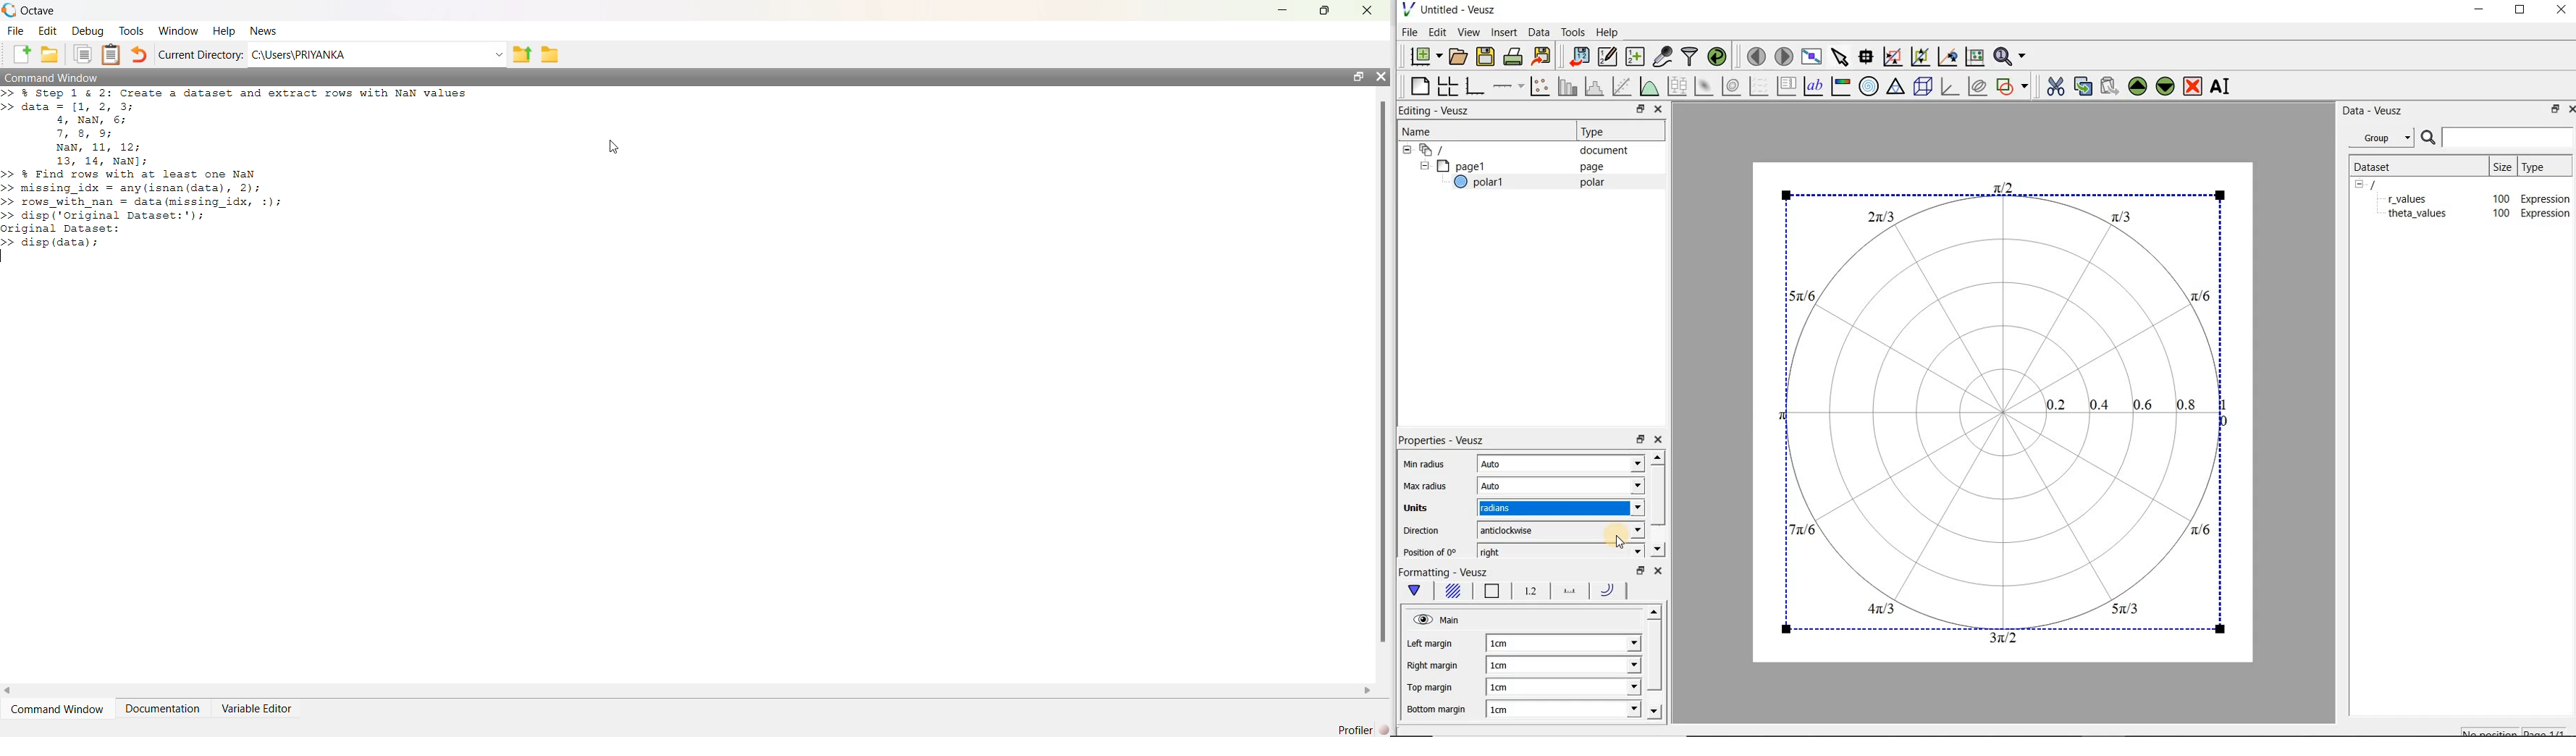  I want to click on Name, so click(1421, 131).